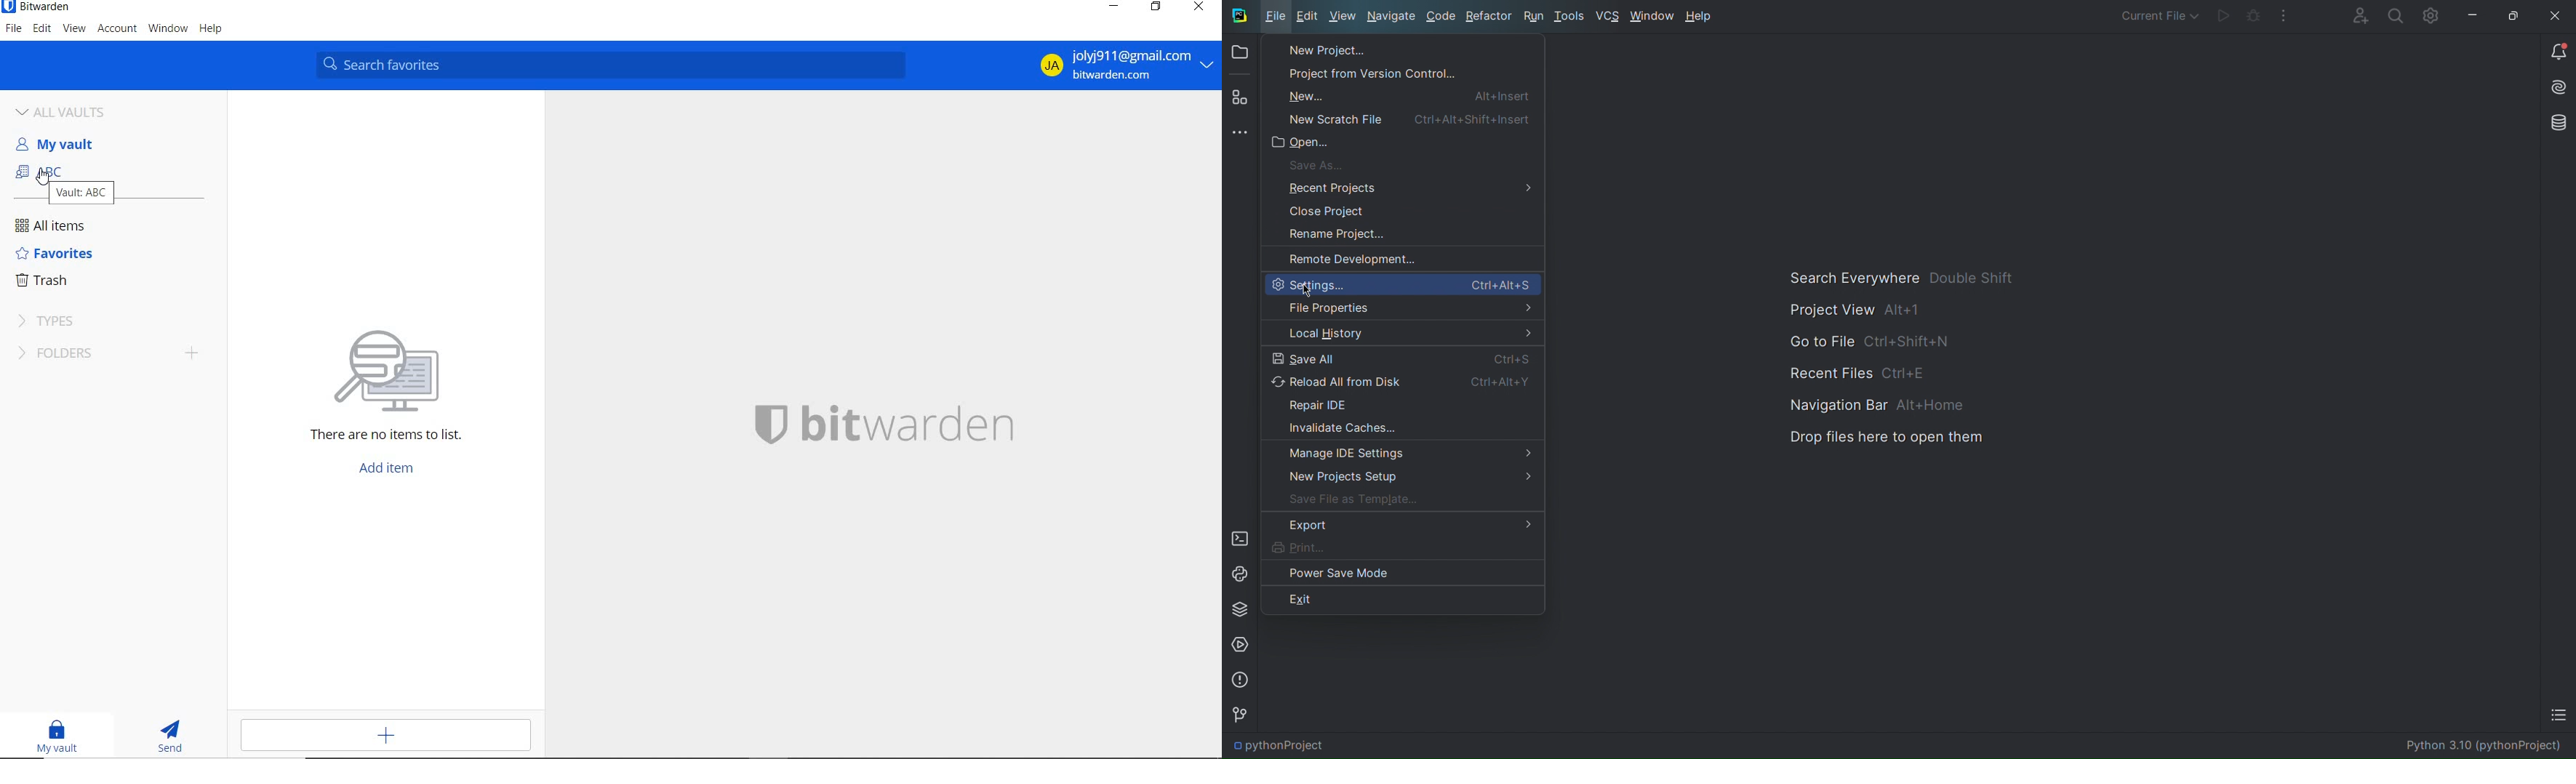 This screenshot has width=2576, height=784. I want to click on ACCOUNT, so click(119, 28).